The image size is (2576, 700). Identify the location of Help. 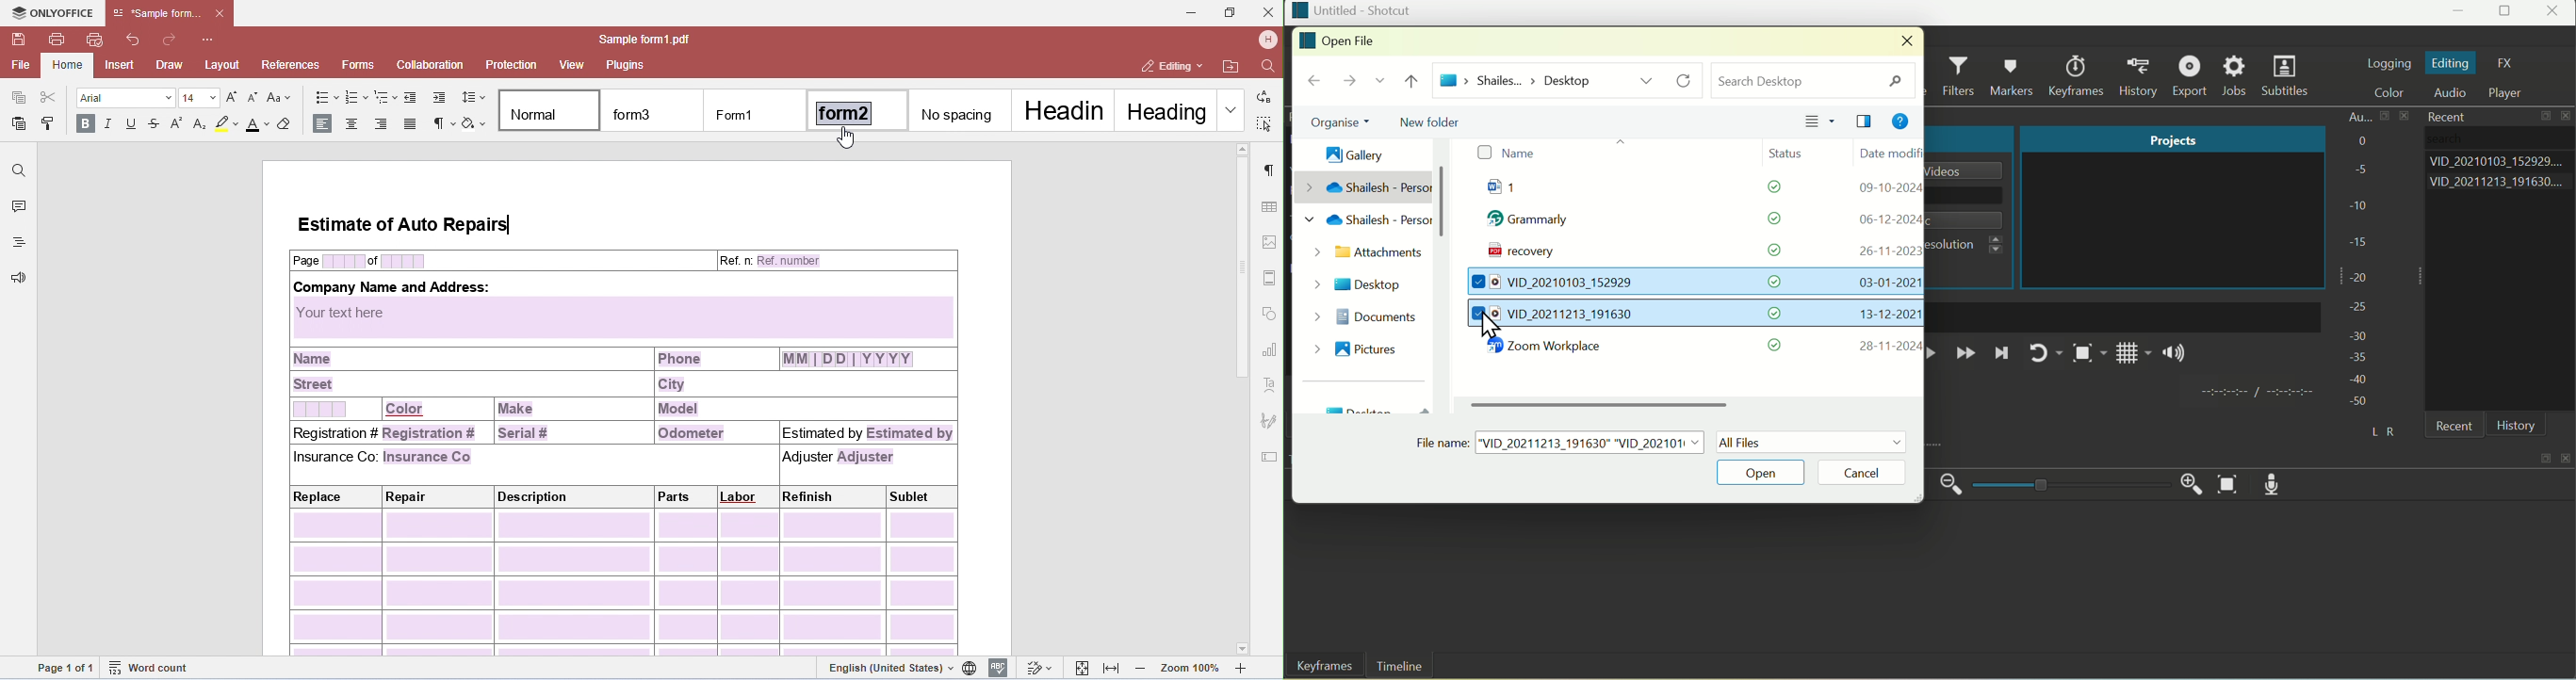
(1900, 123).